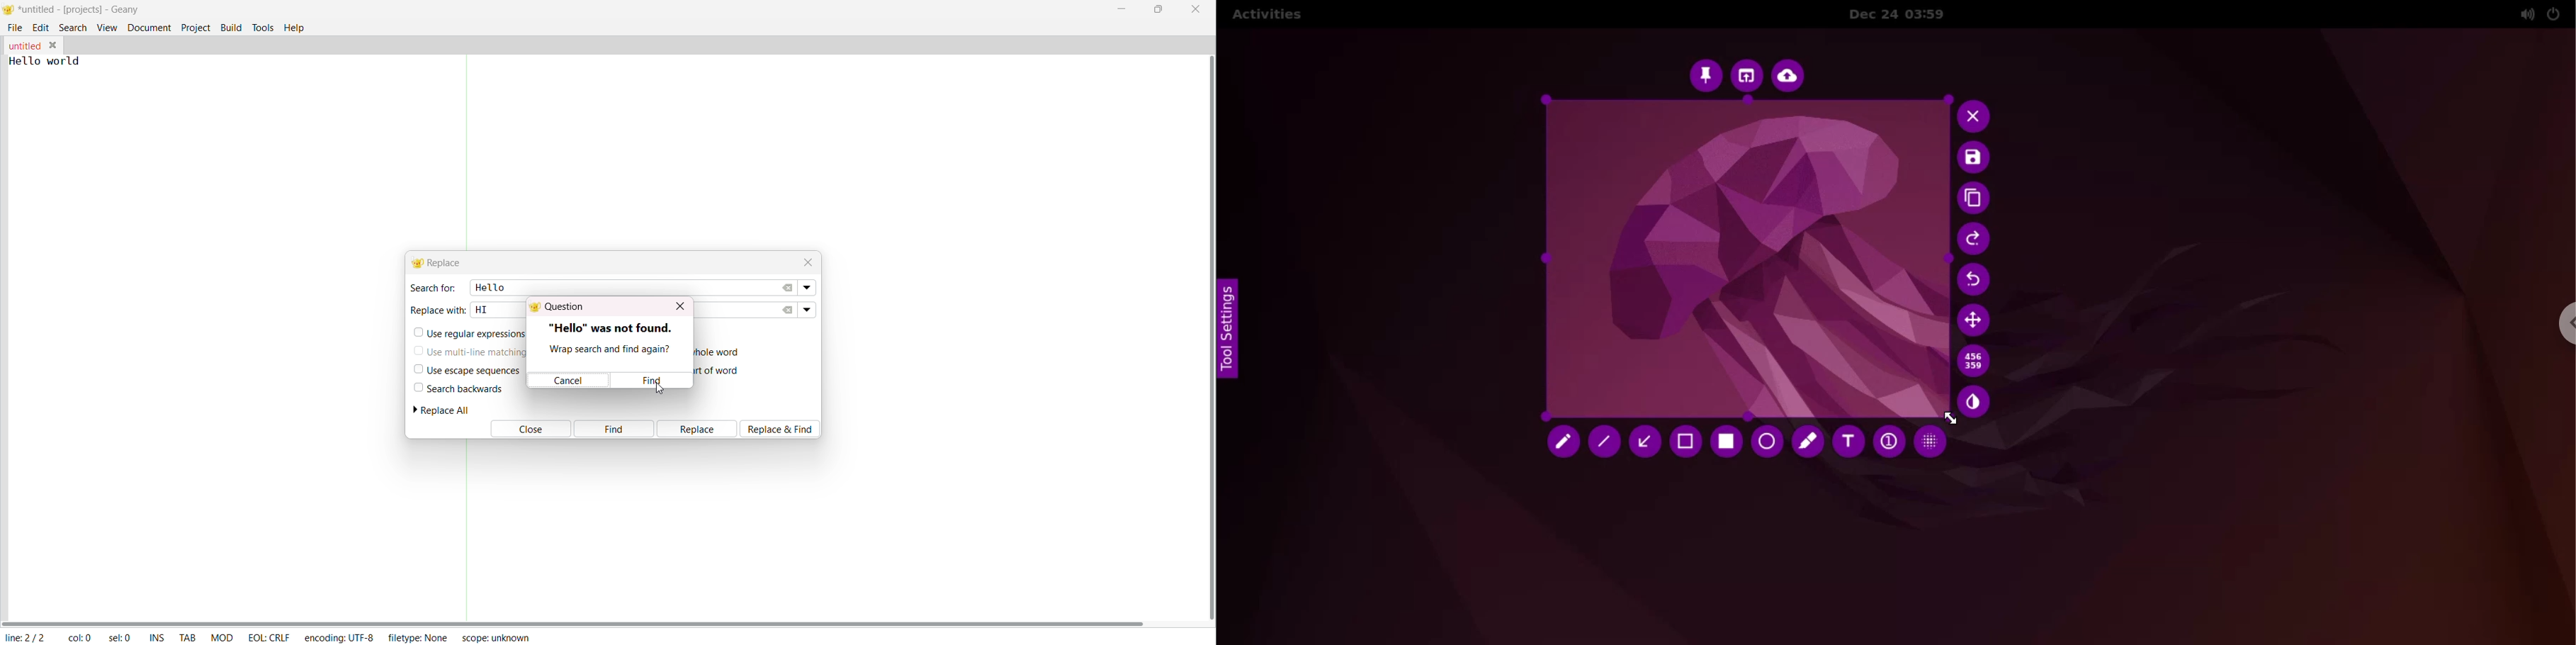 Image resolution: width=2576 pixels, height=672 pixels. Describe the element at coordinates (440, 263) in the screenshot. I see `replace` at that location.